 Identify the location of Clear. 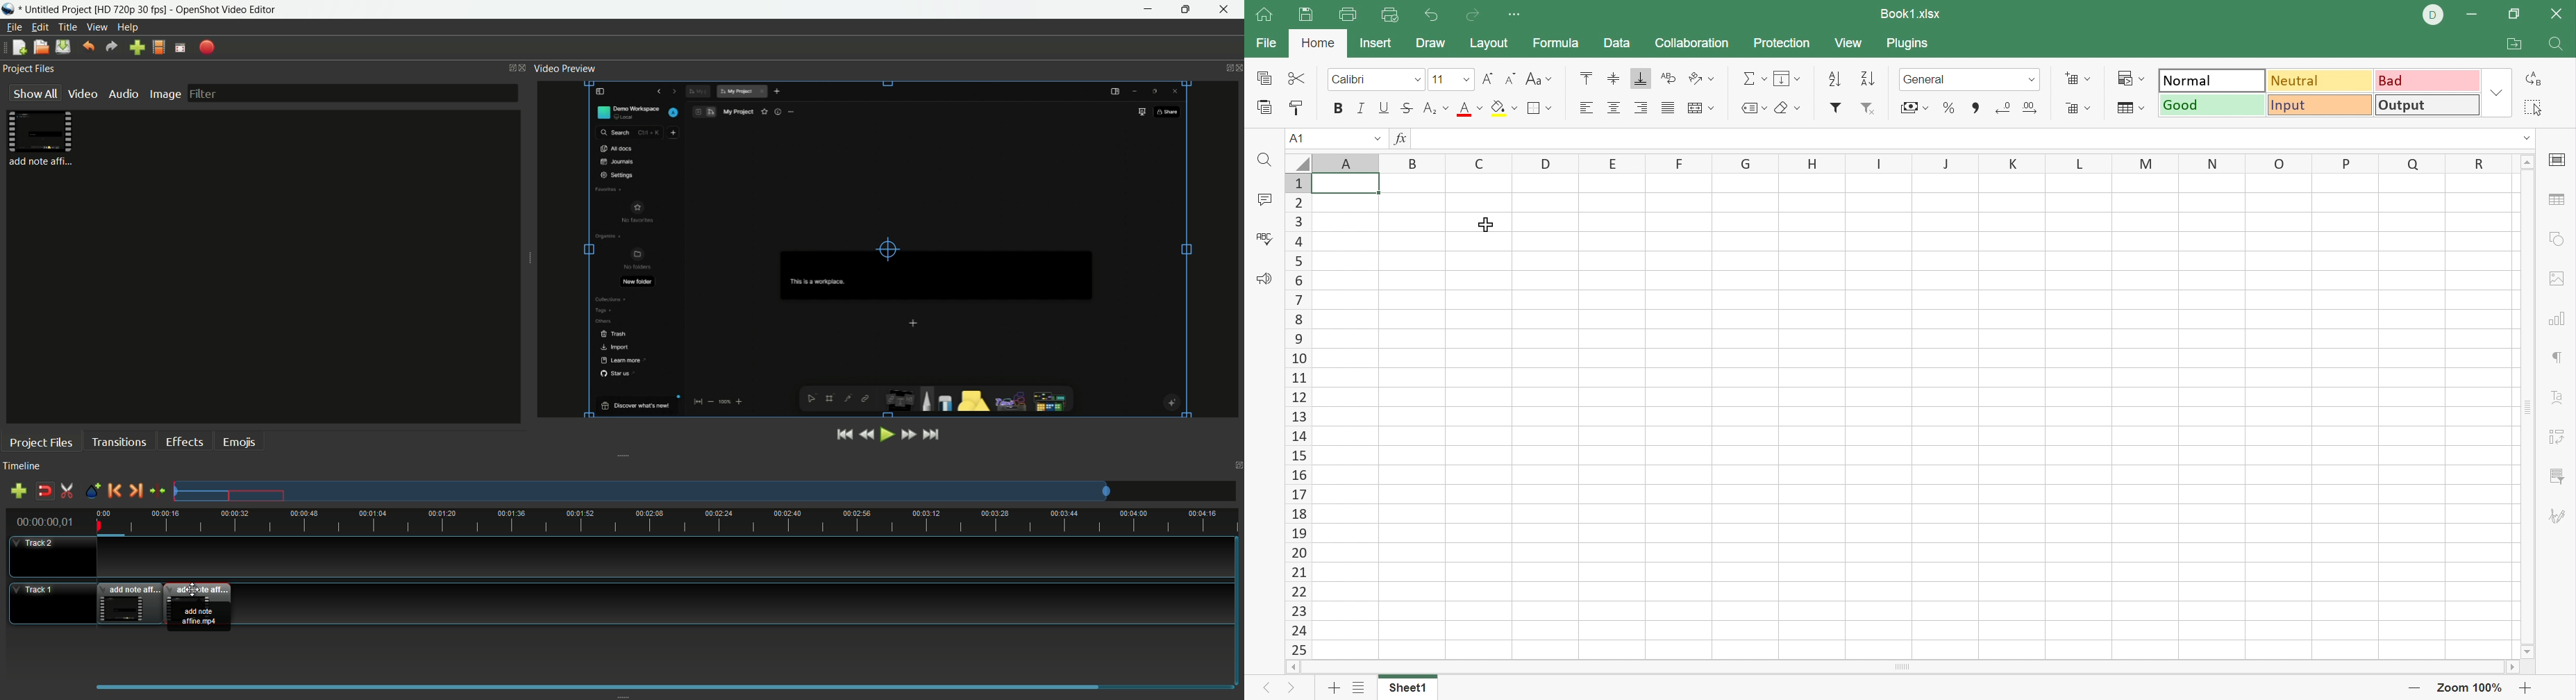
(1788, 108).